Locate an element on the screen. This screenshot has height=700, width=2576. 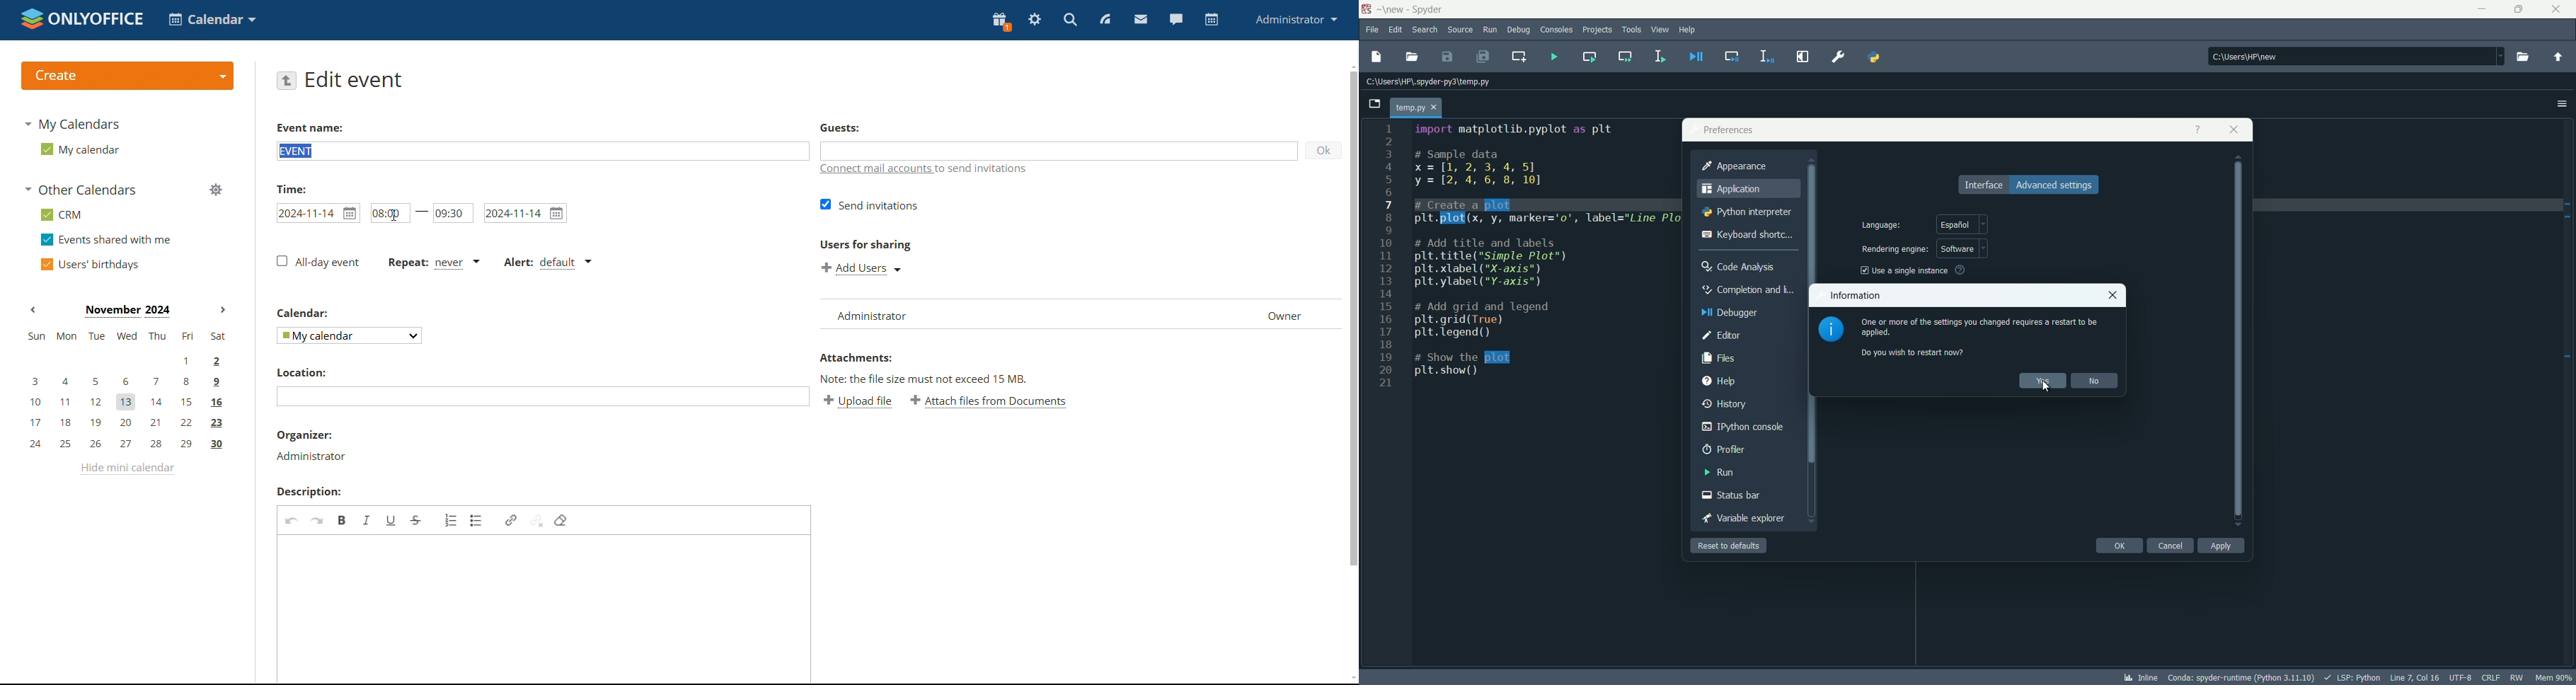
advance settings is located at coordinates (2055, 185).